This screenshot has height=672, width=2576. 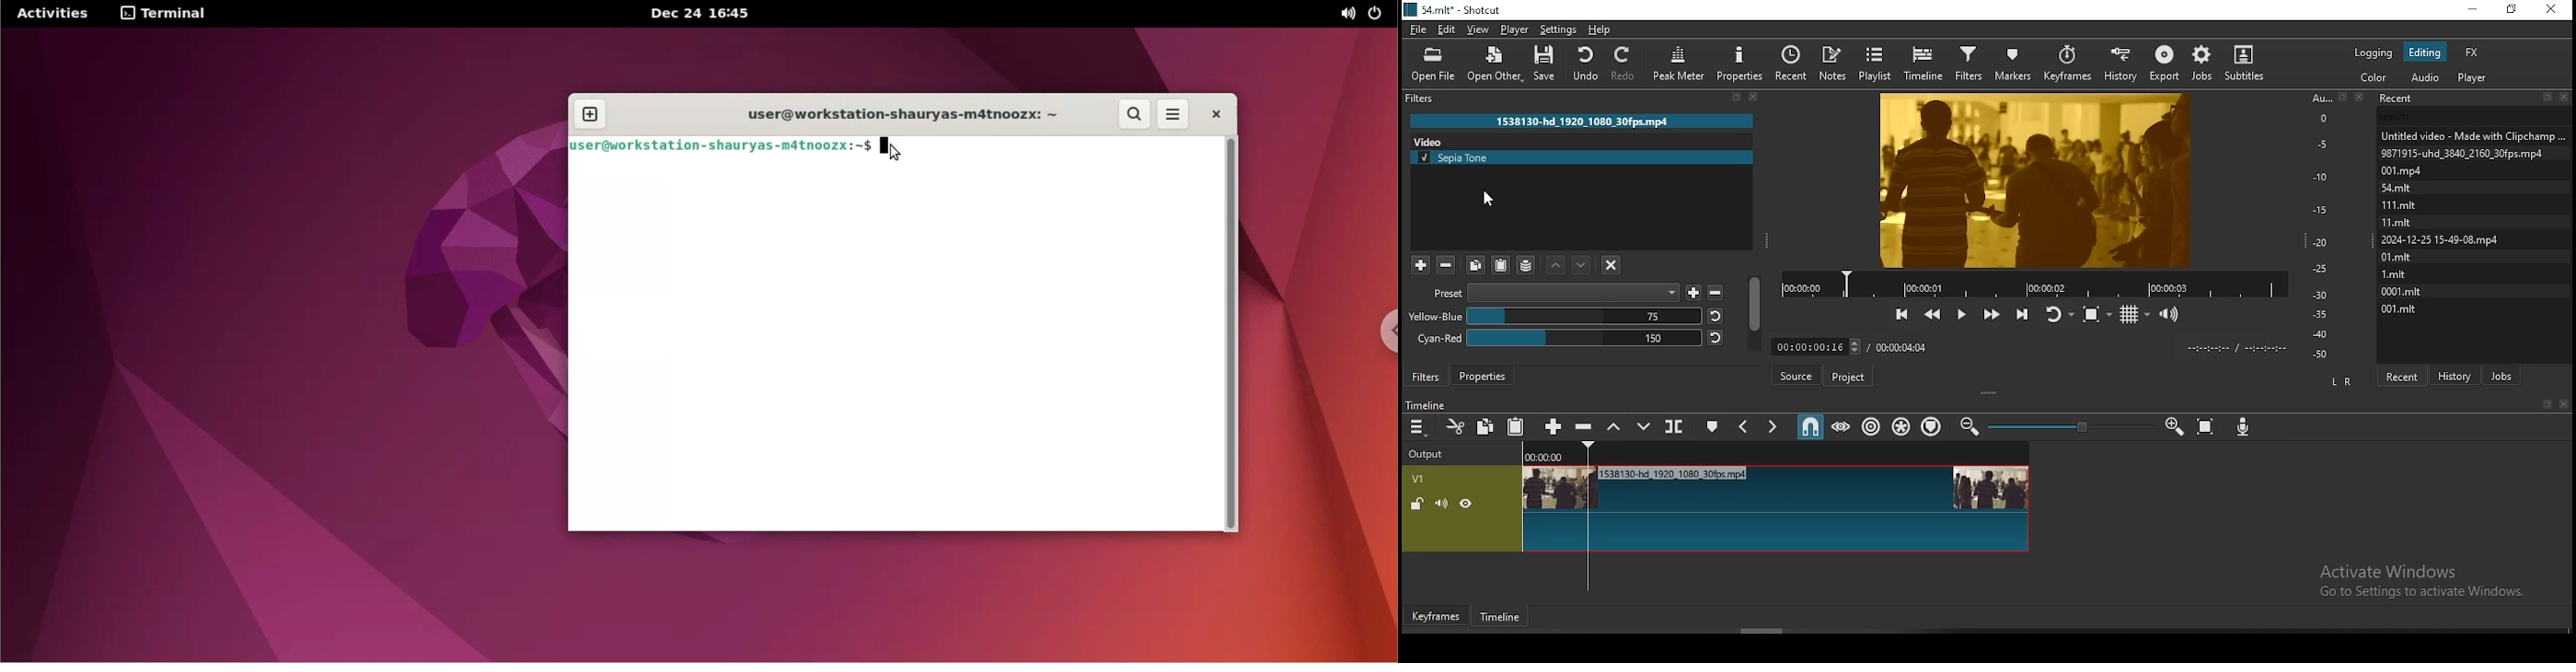 I want to click on save a filter set, so click(x=1528, y=265).